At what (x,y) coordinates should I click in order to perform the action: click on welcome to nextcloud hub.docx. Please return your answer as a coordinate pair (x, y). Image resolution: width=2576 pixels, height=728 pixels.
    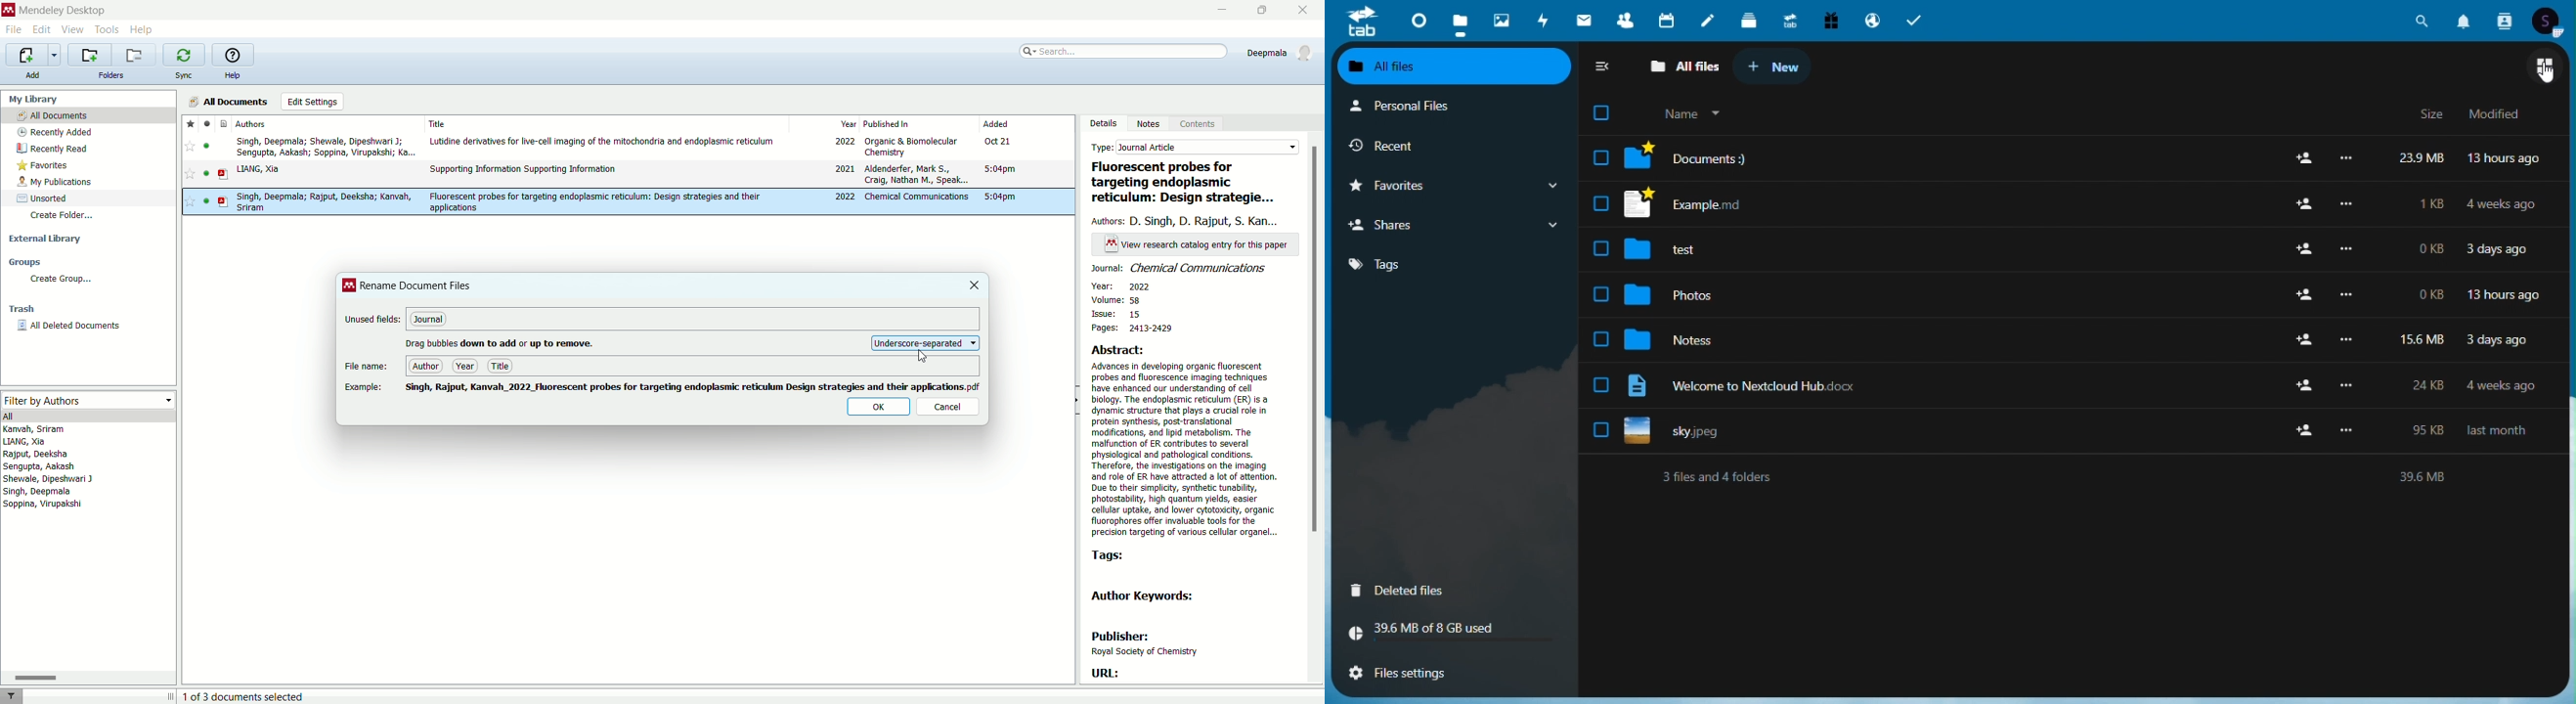
    Looking at the image, I should click on (1781, 385).